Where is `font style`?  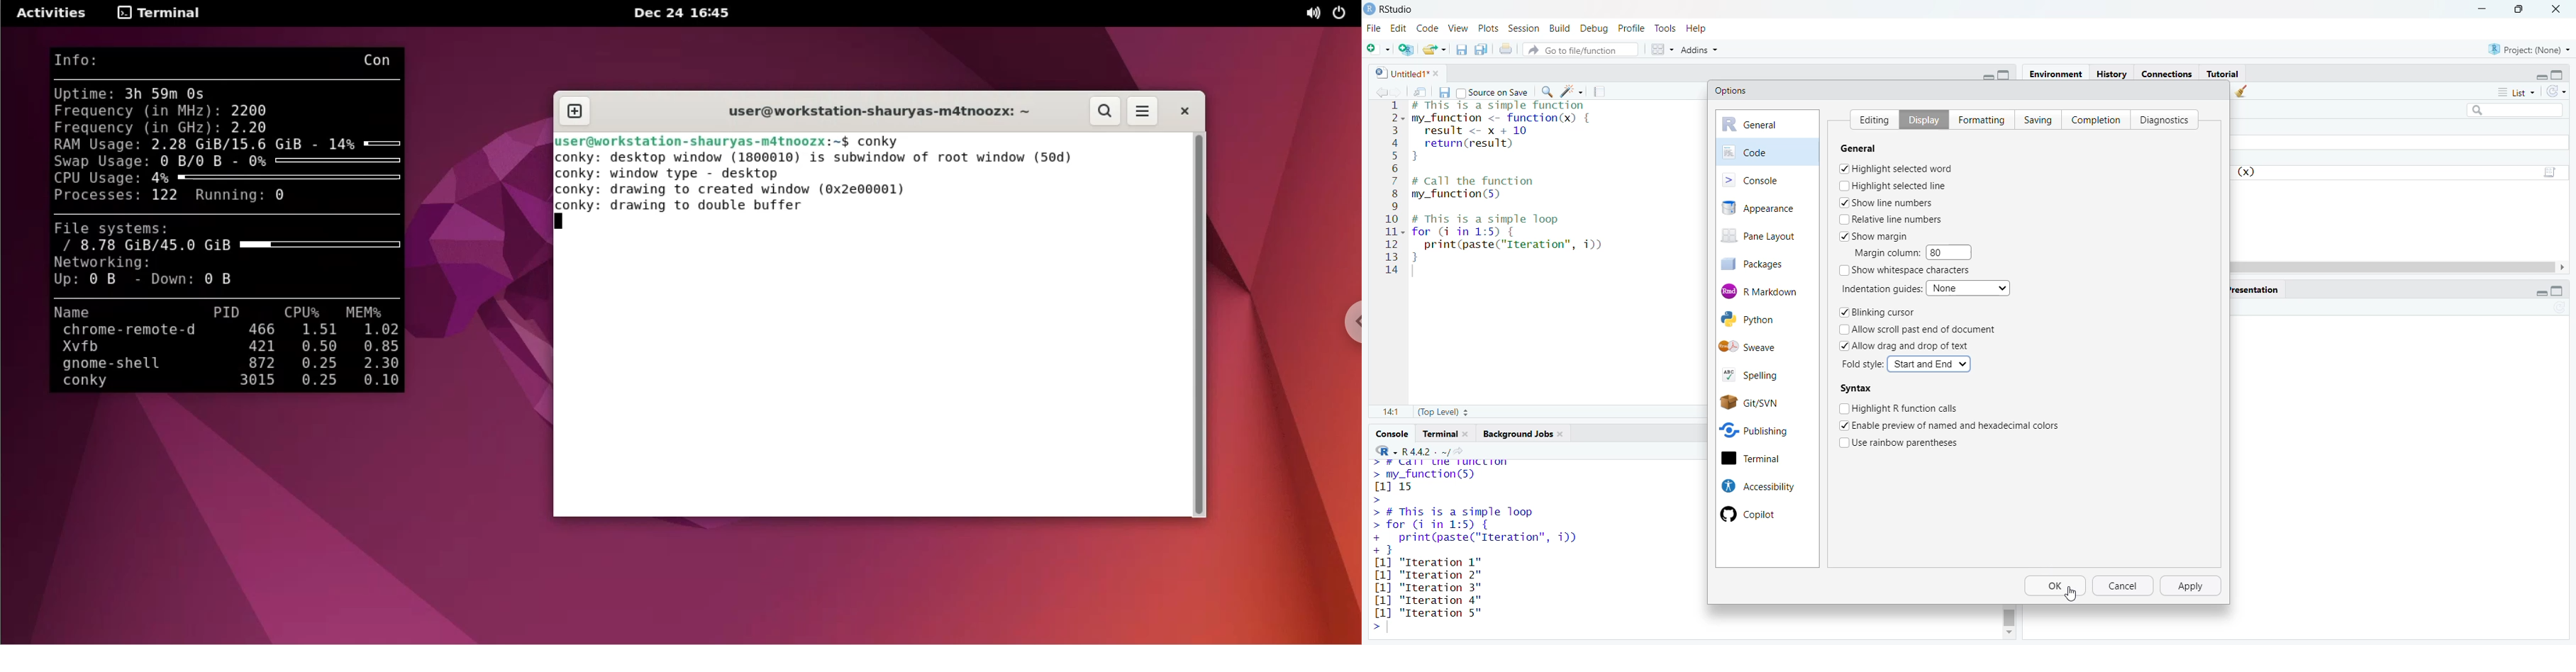 font style is located at coordinates (1864, 364).